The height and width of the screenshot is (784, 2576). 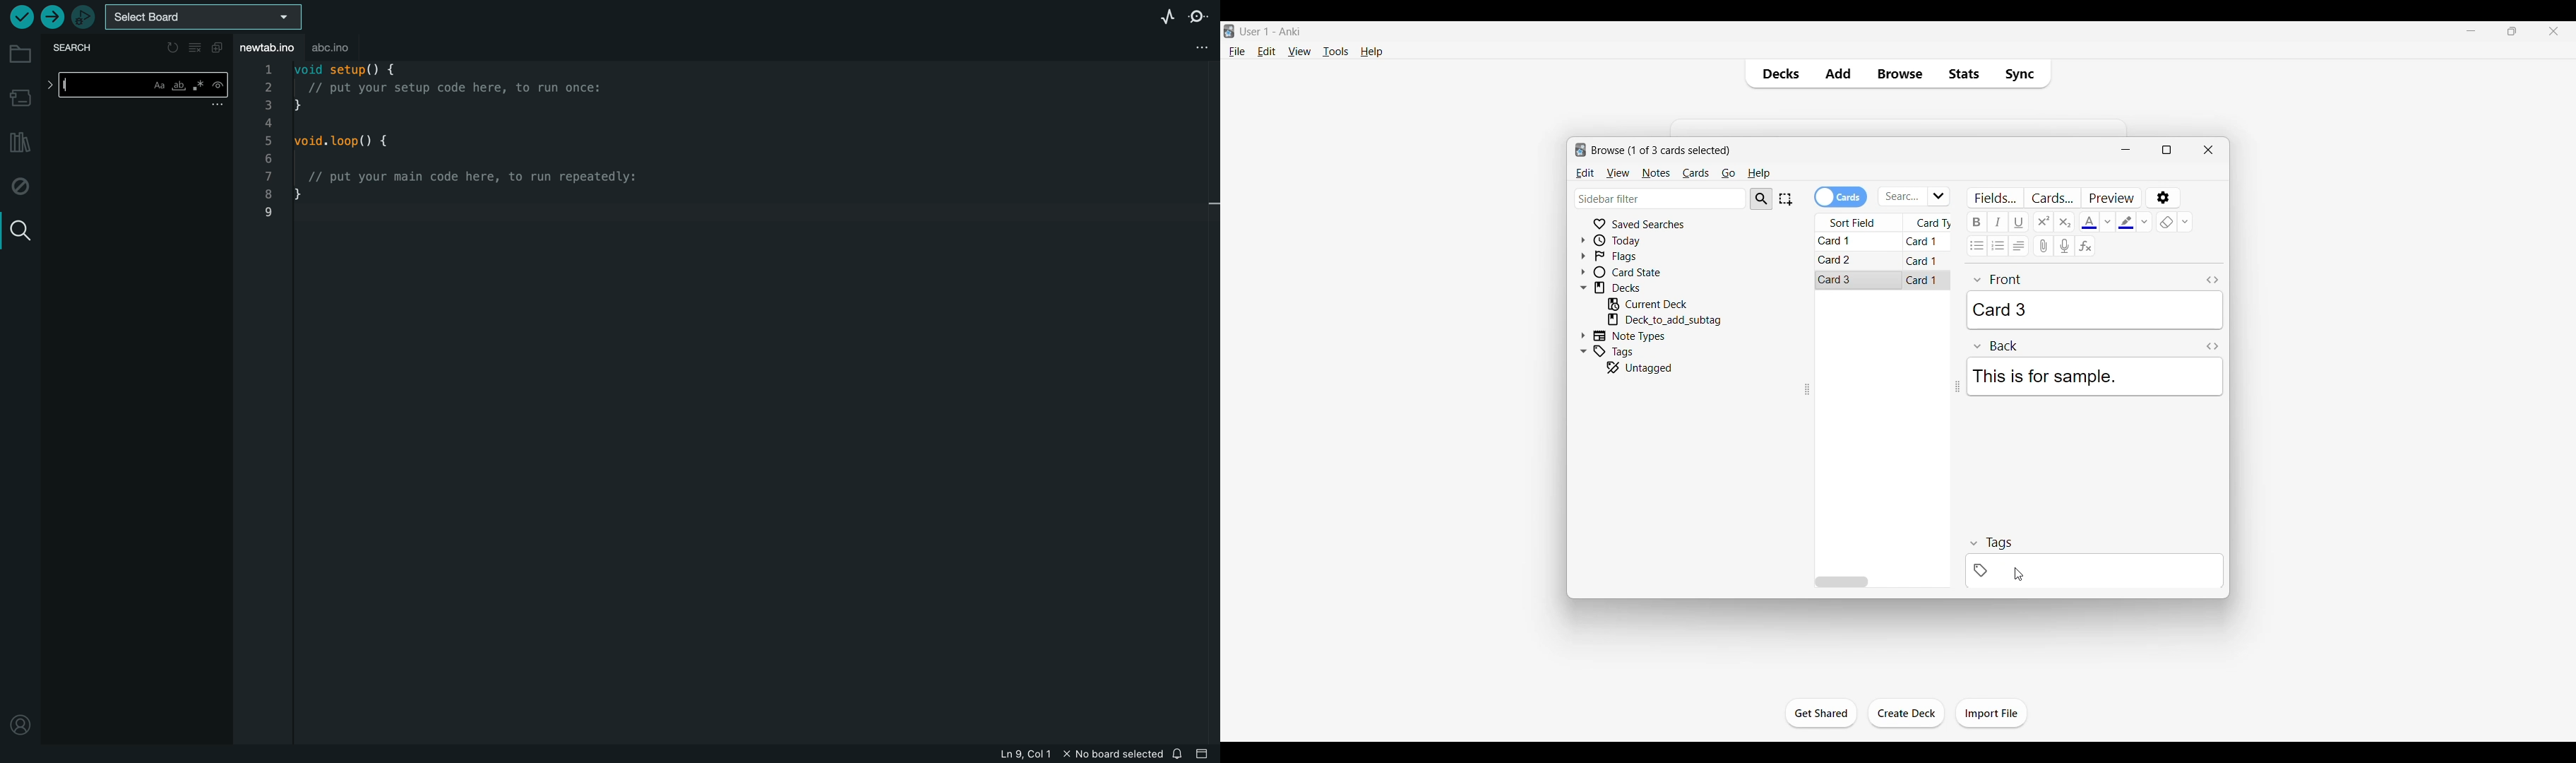 I want to click on Click to start the study session for current deck, so click(x=1821, y=714).